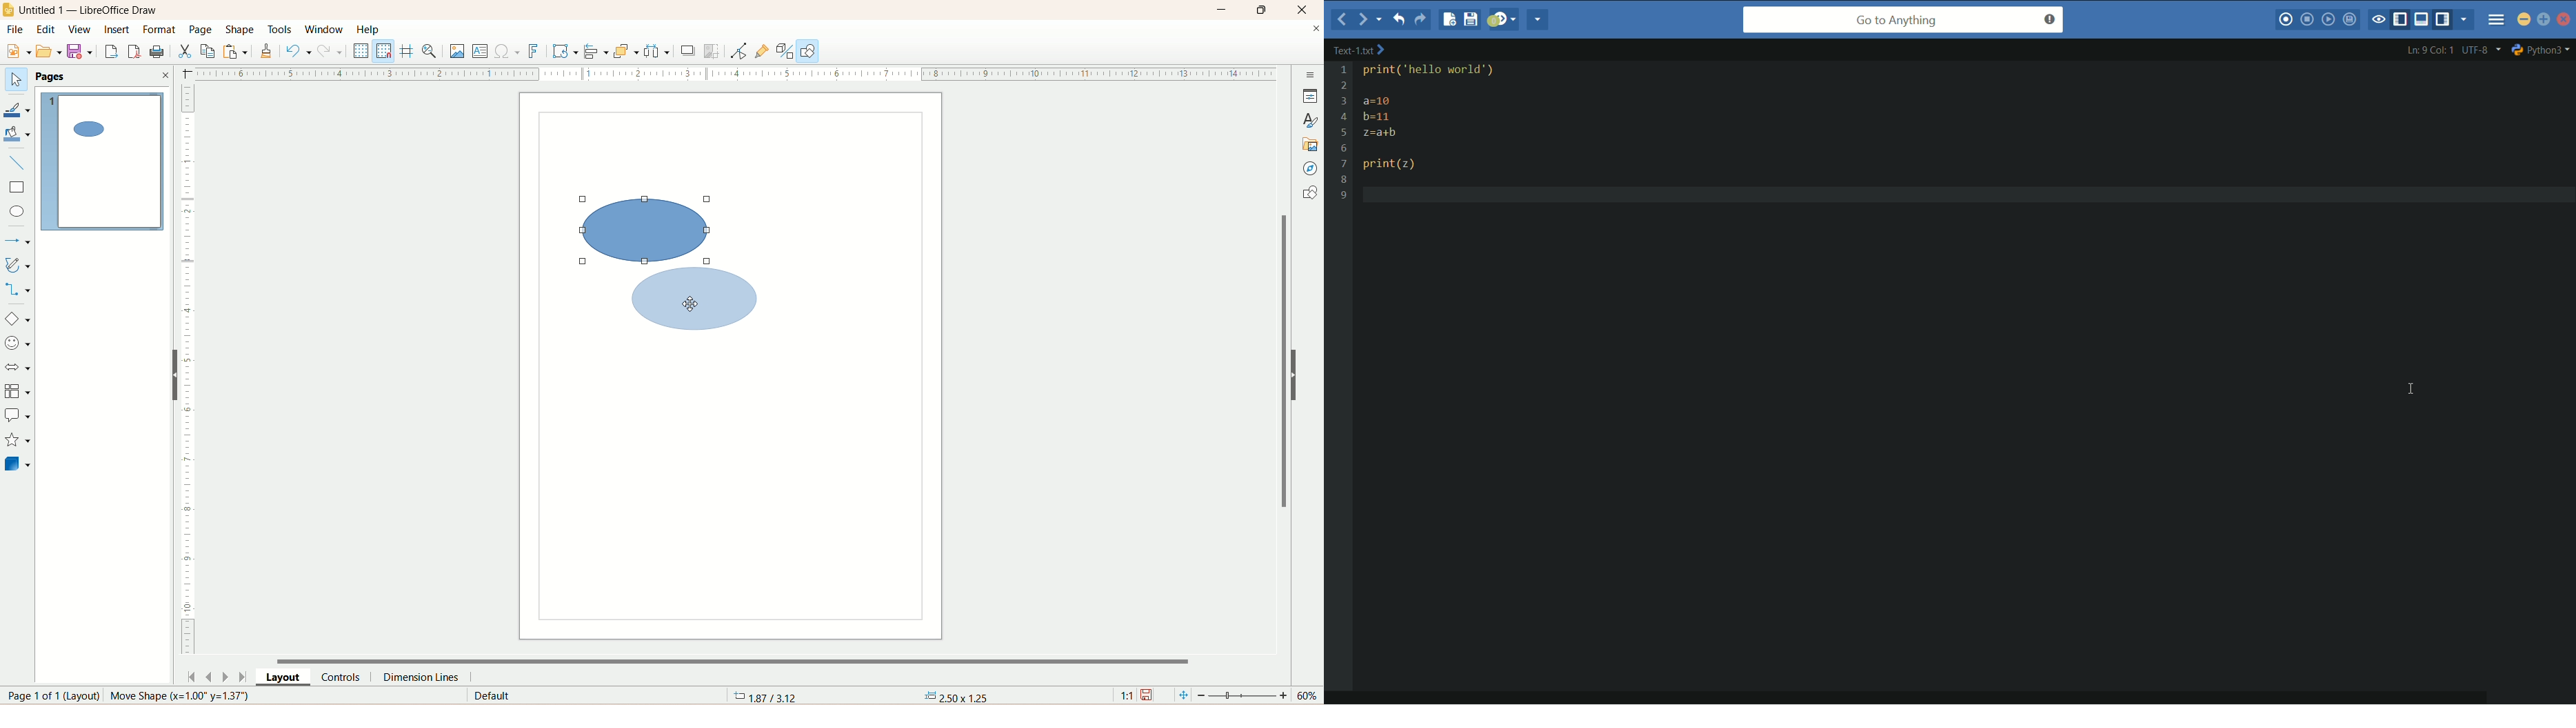  What do you see at coordinates (209, 676) in the screenshot?
I see `previous page` at bounding box center [209, 676].